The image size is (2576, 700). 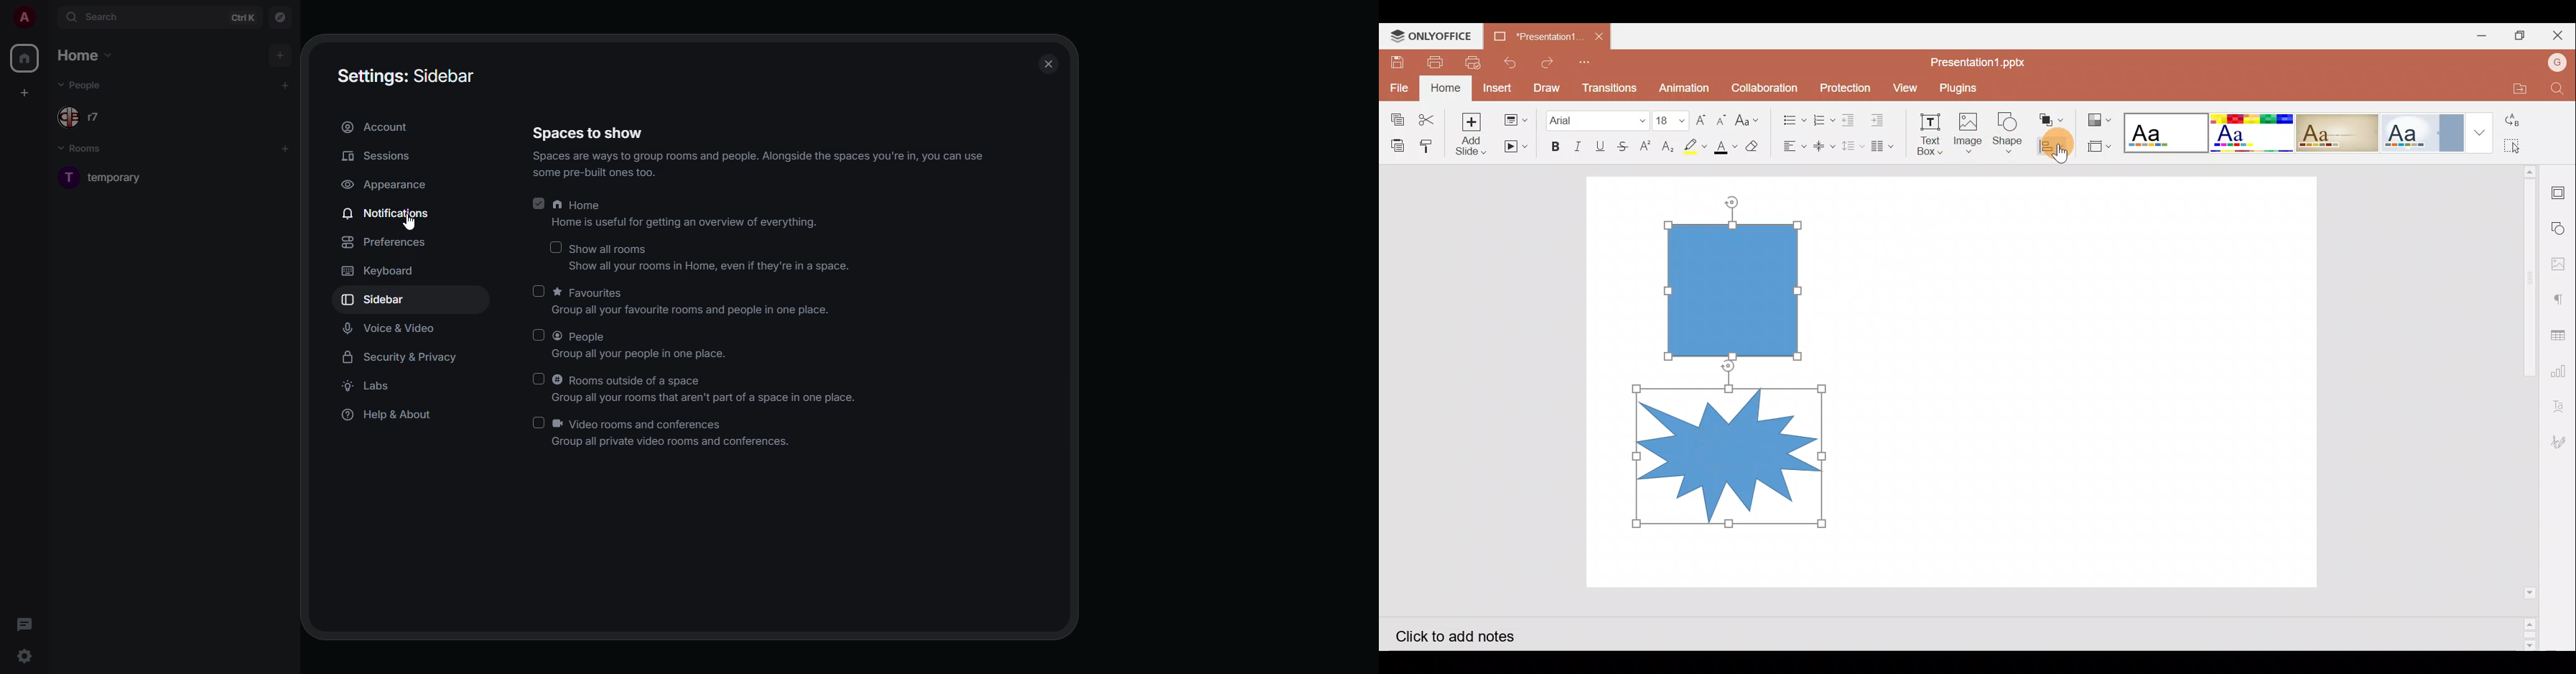 I want to click on click to enable, so click(x=537, y=291).